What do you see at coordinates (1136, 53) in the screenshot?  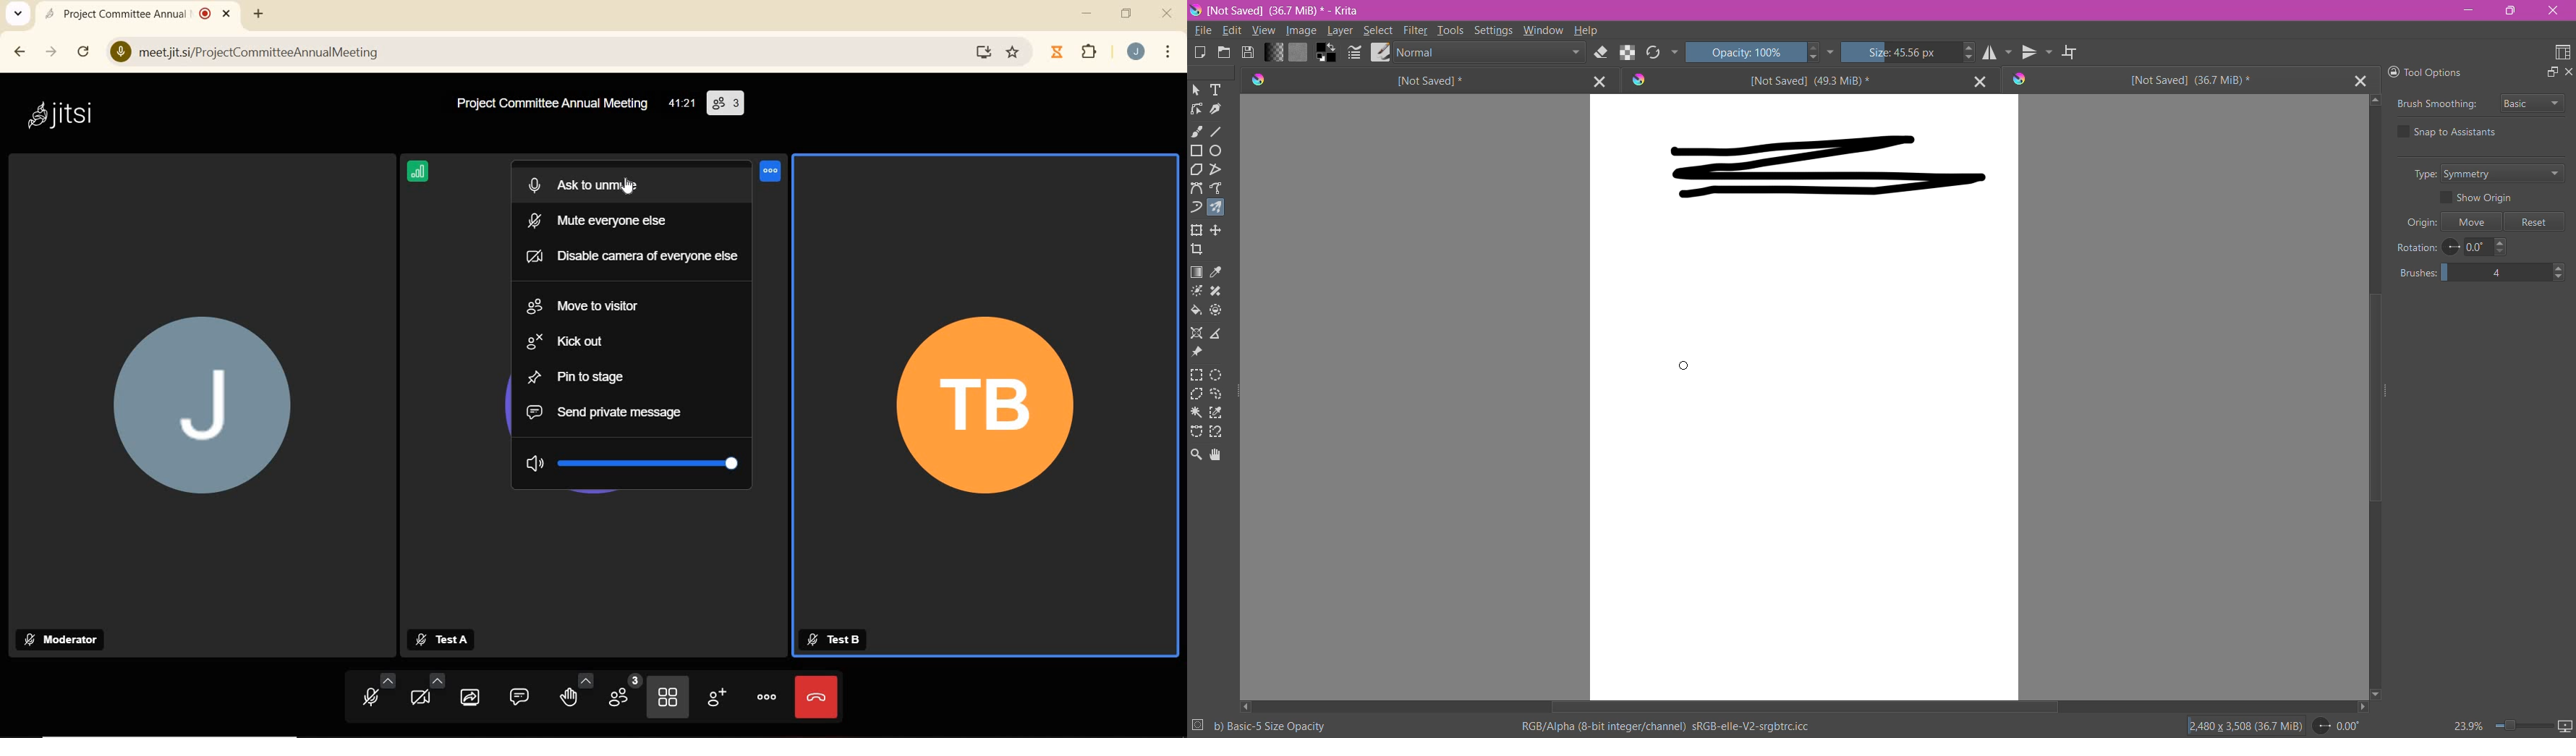 I see `ACCOUNT` at bounding box center [1136, 53].